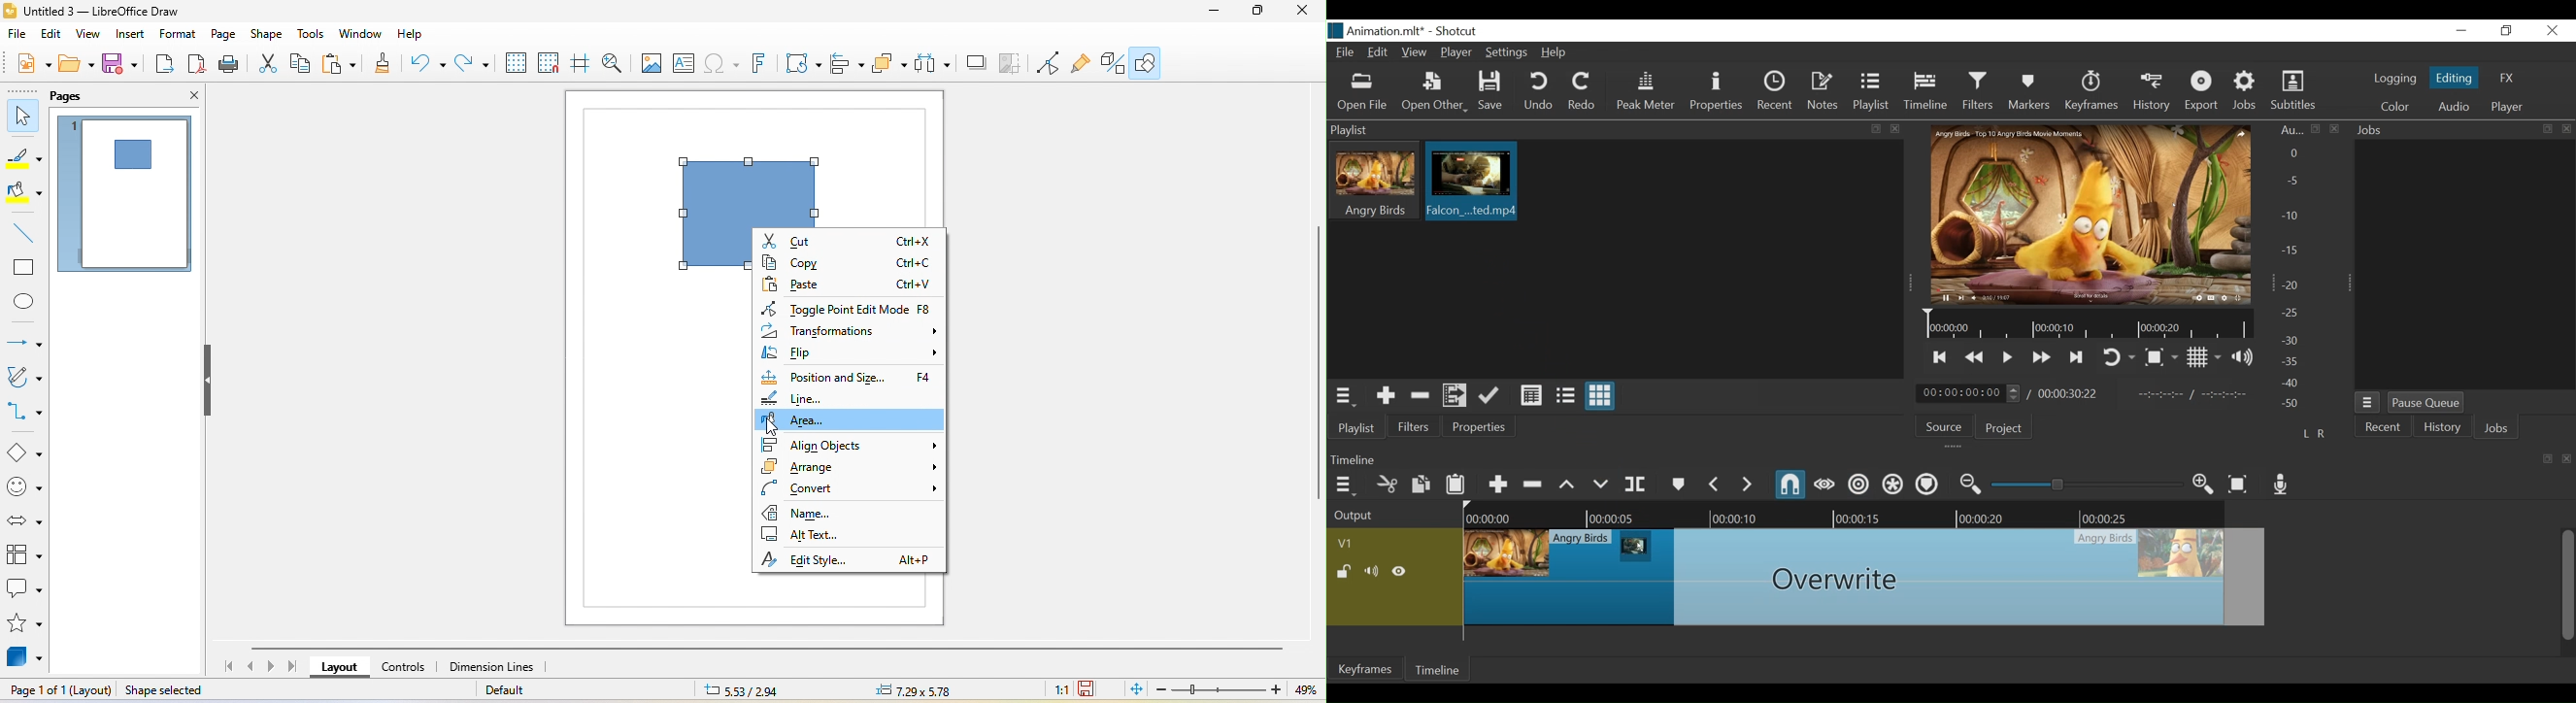 This screenshot has height=728, width=2576. Describe the element at coordinates (24, 519) in the screenshot. I see `block arrows` at that location.